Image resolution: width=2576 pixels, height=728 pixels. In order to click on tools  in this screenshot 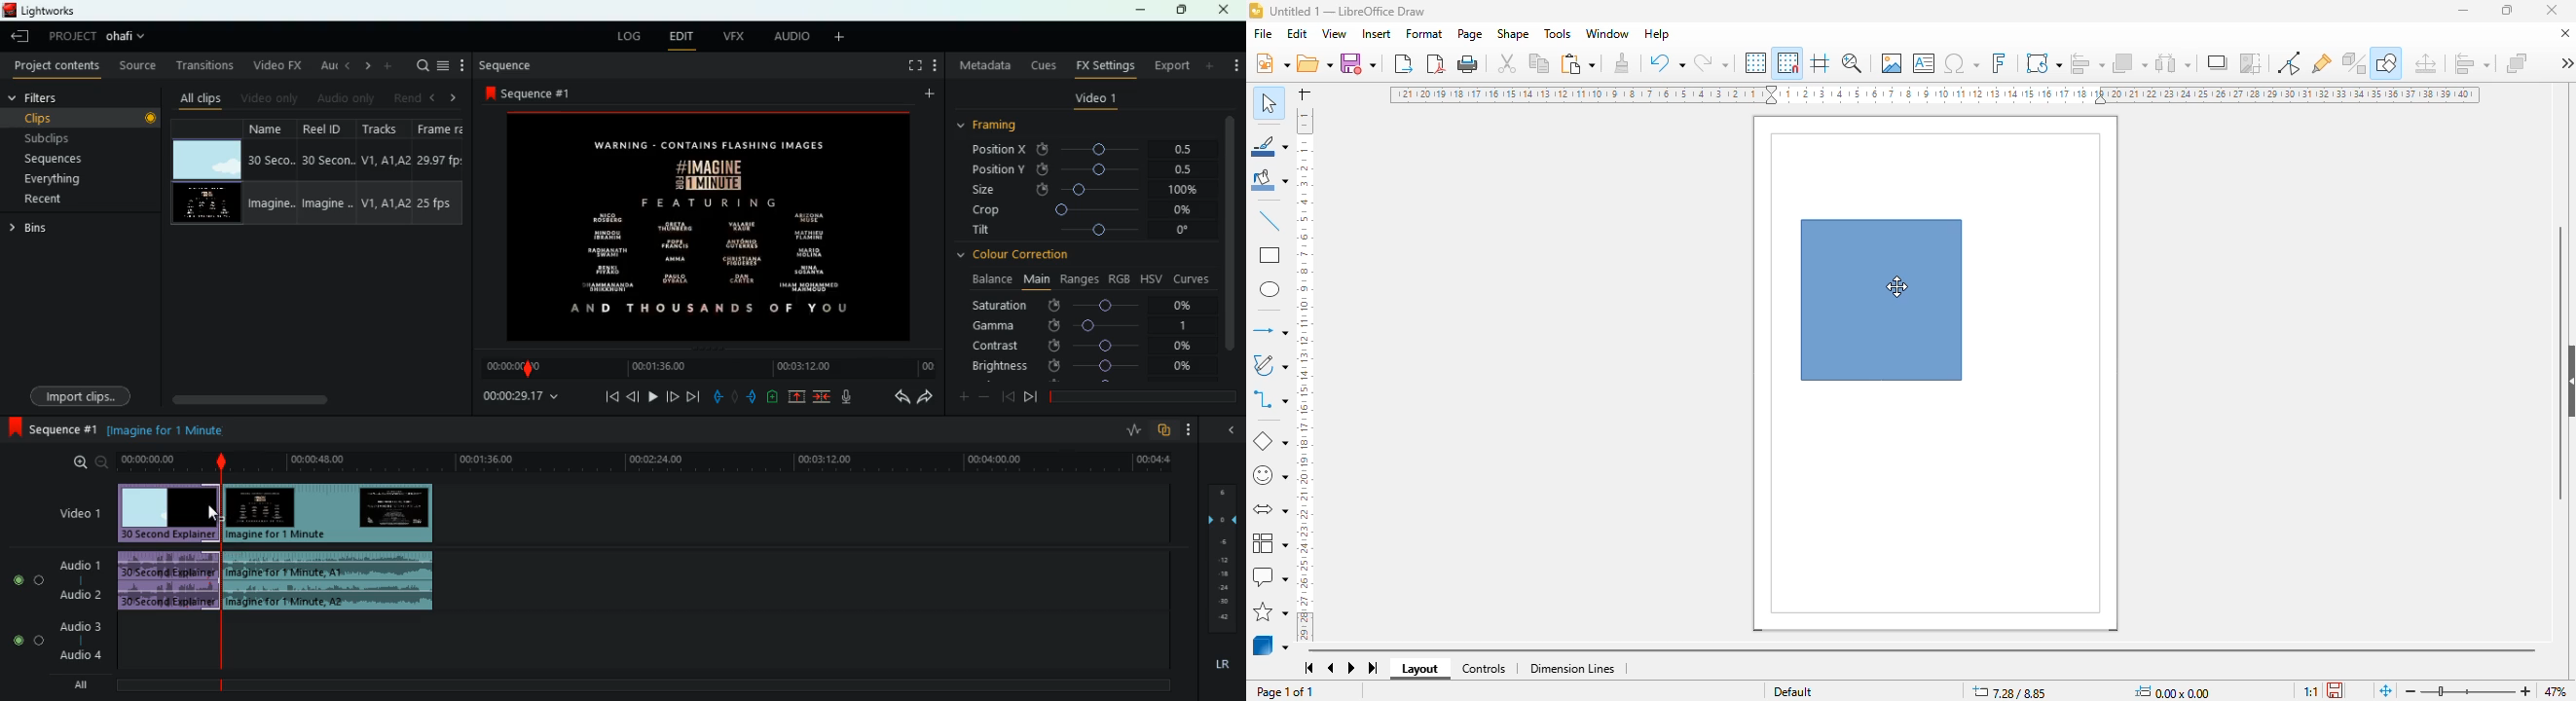, I will do `click(1557, 33)`.